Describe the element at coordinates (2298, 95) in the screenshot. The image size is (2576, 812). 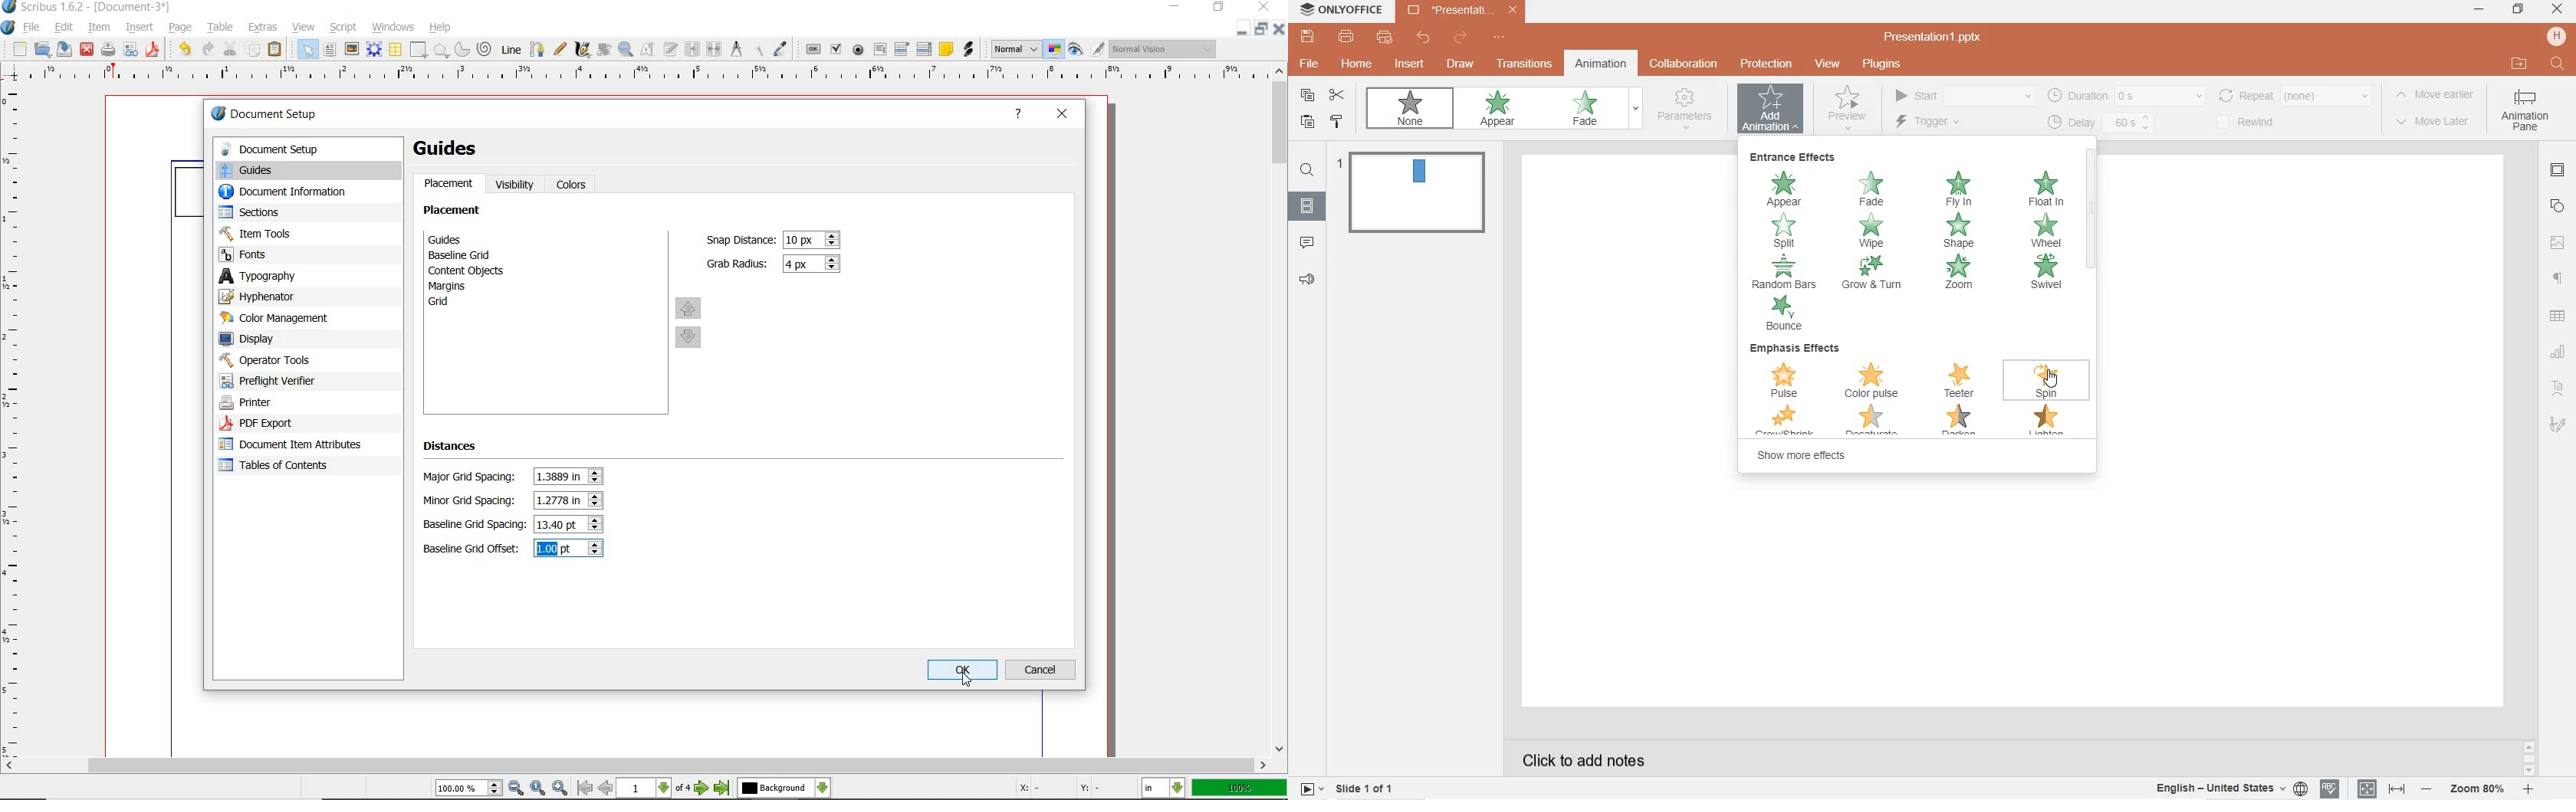
I see `repeat` at that location.